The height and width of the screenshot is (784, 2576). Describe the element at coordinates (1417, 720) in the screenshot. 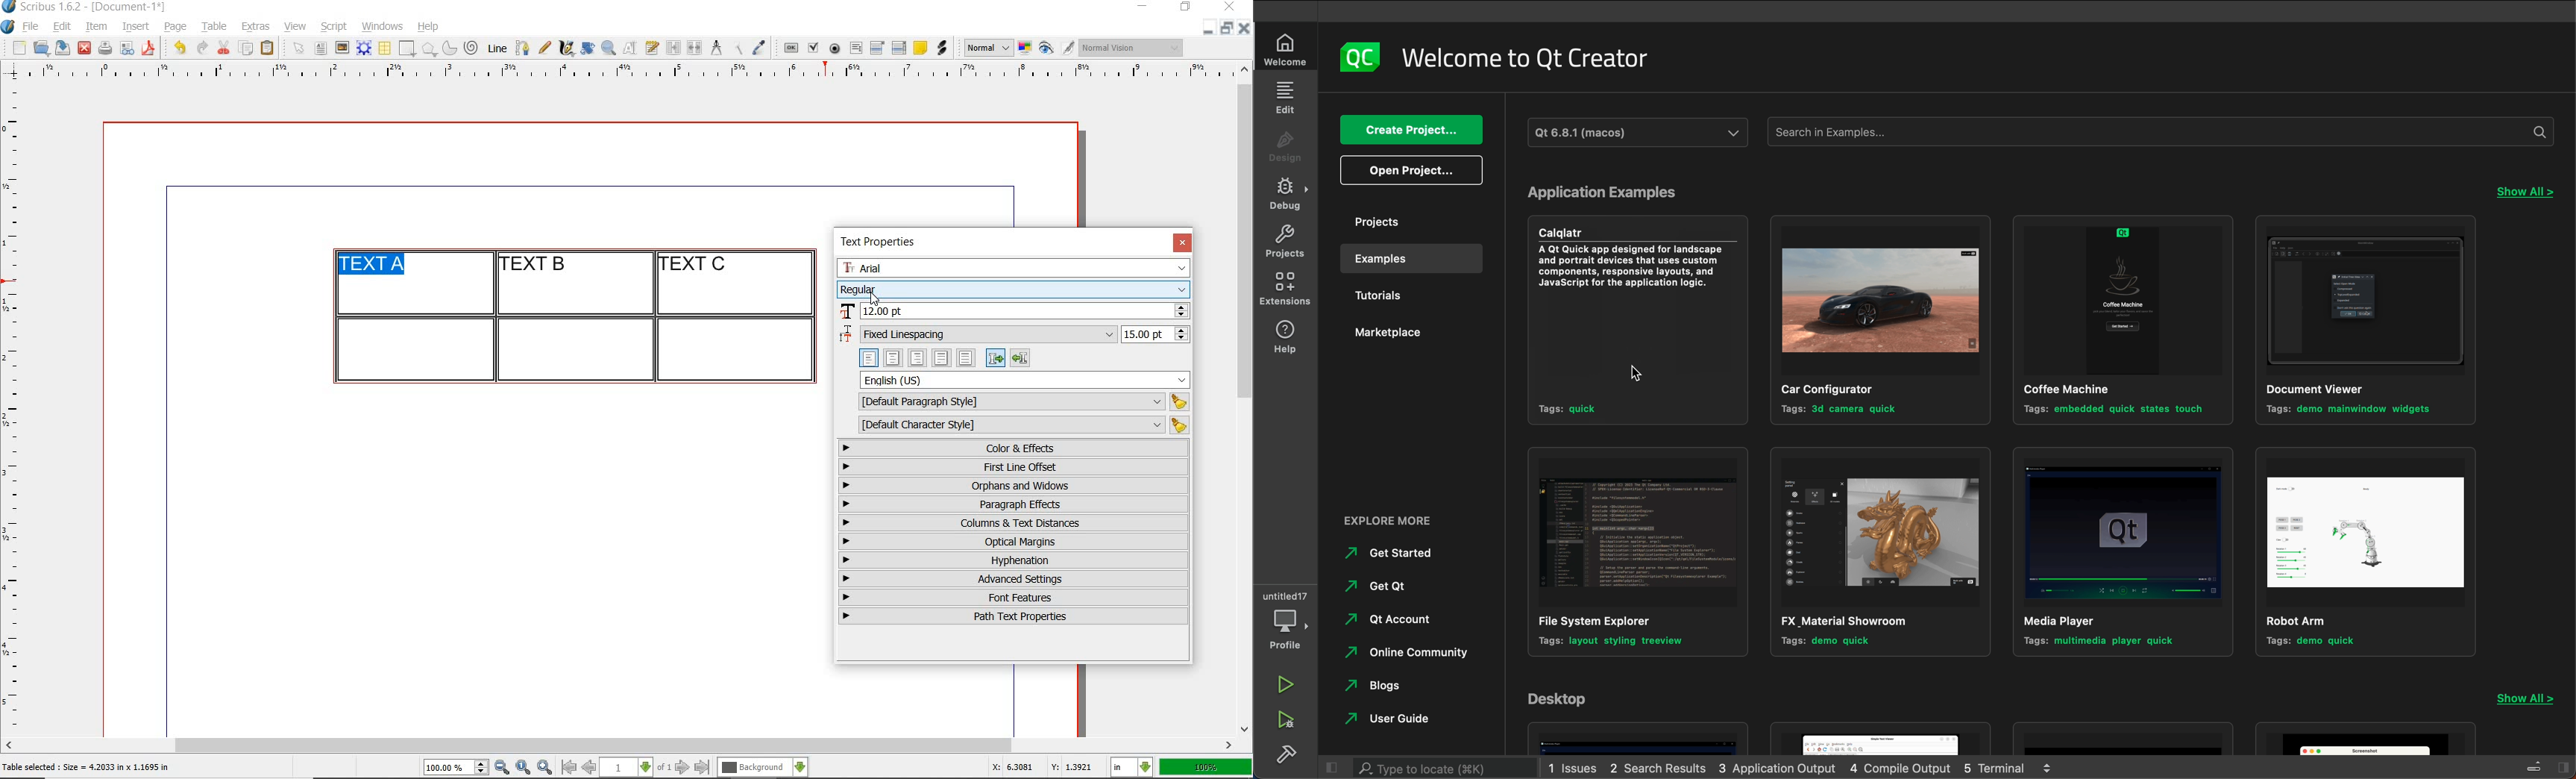

I see `user guide` at that location.